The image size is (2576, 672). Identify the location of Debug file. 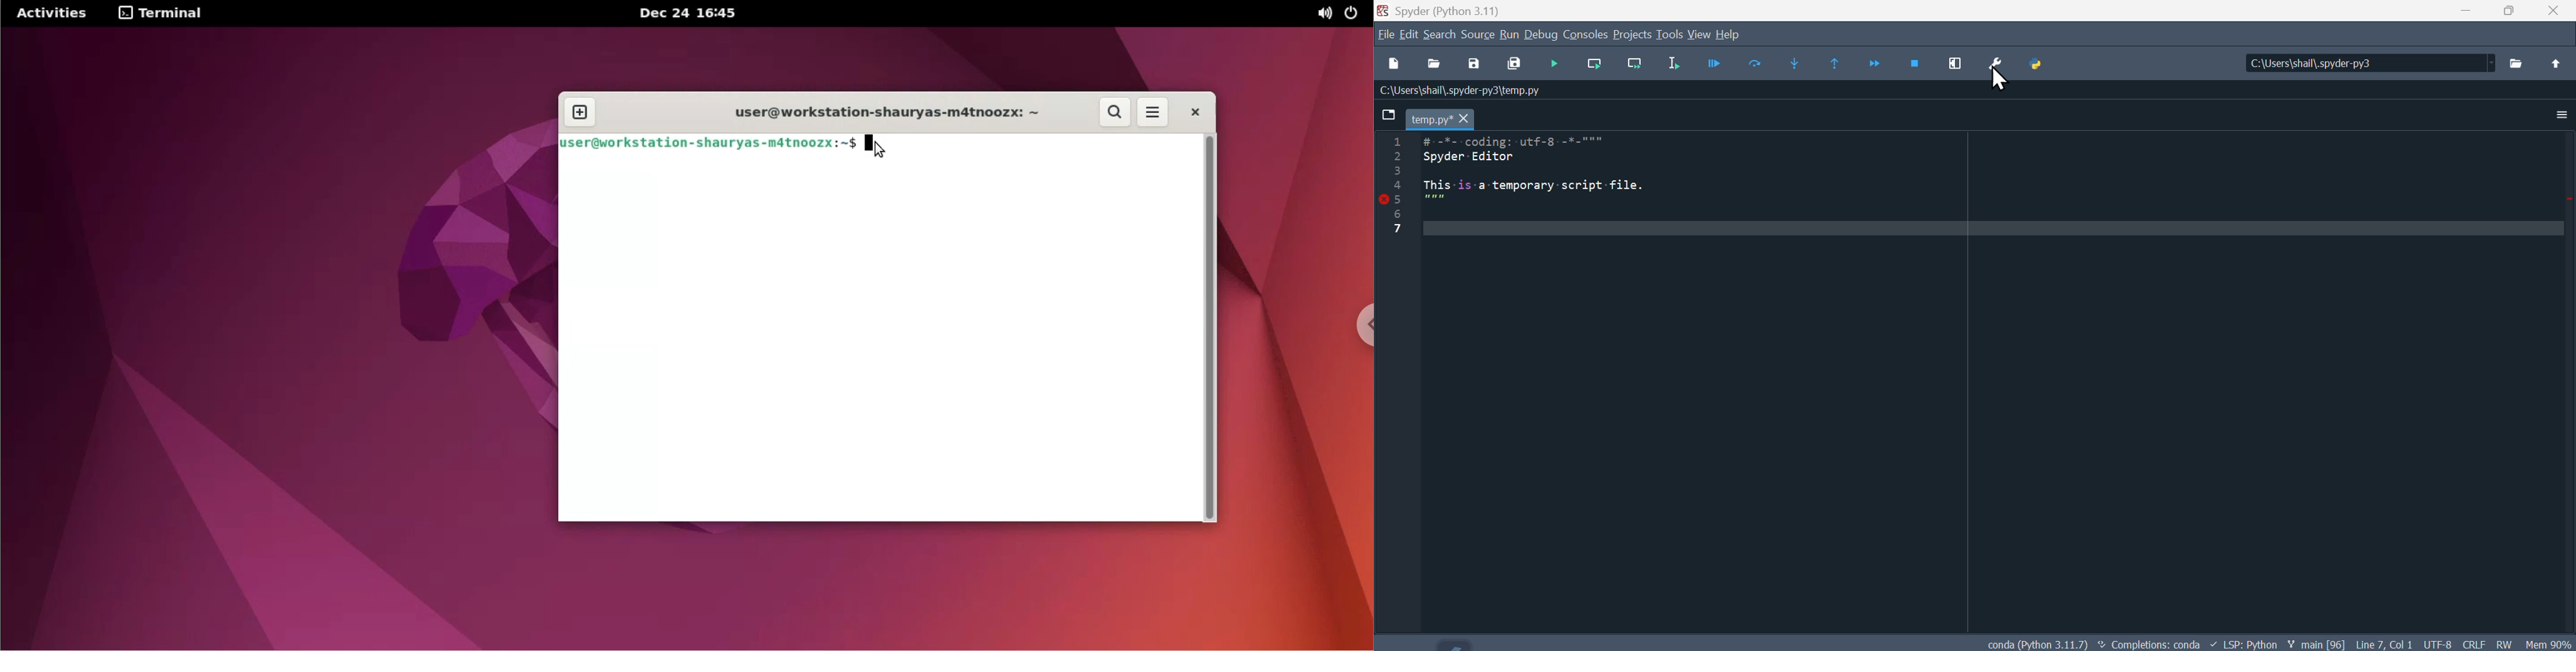
(1553, 64).